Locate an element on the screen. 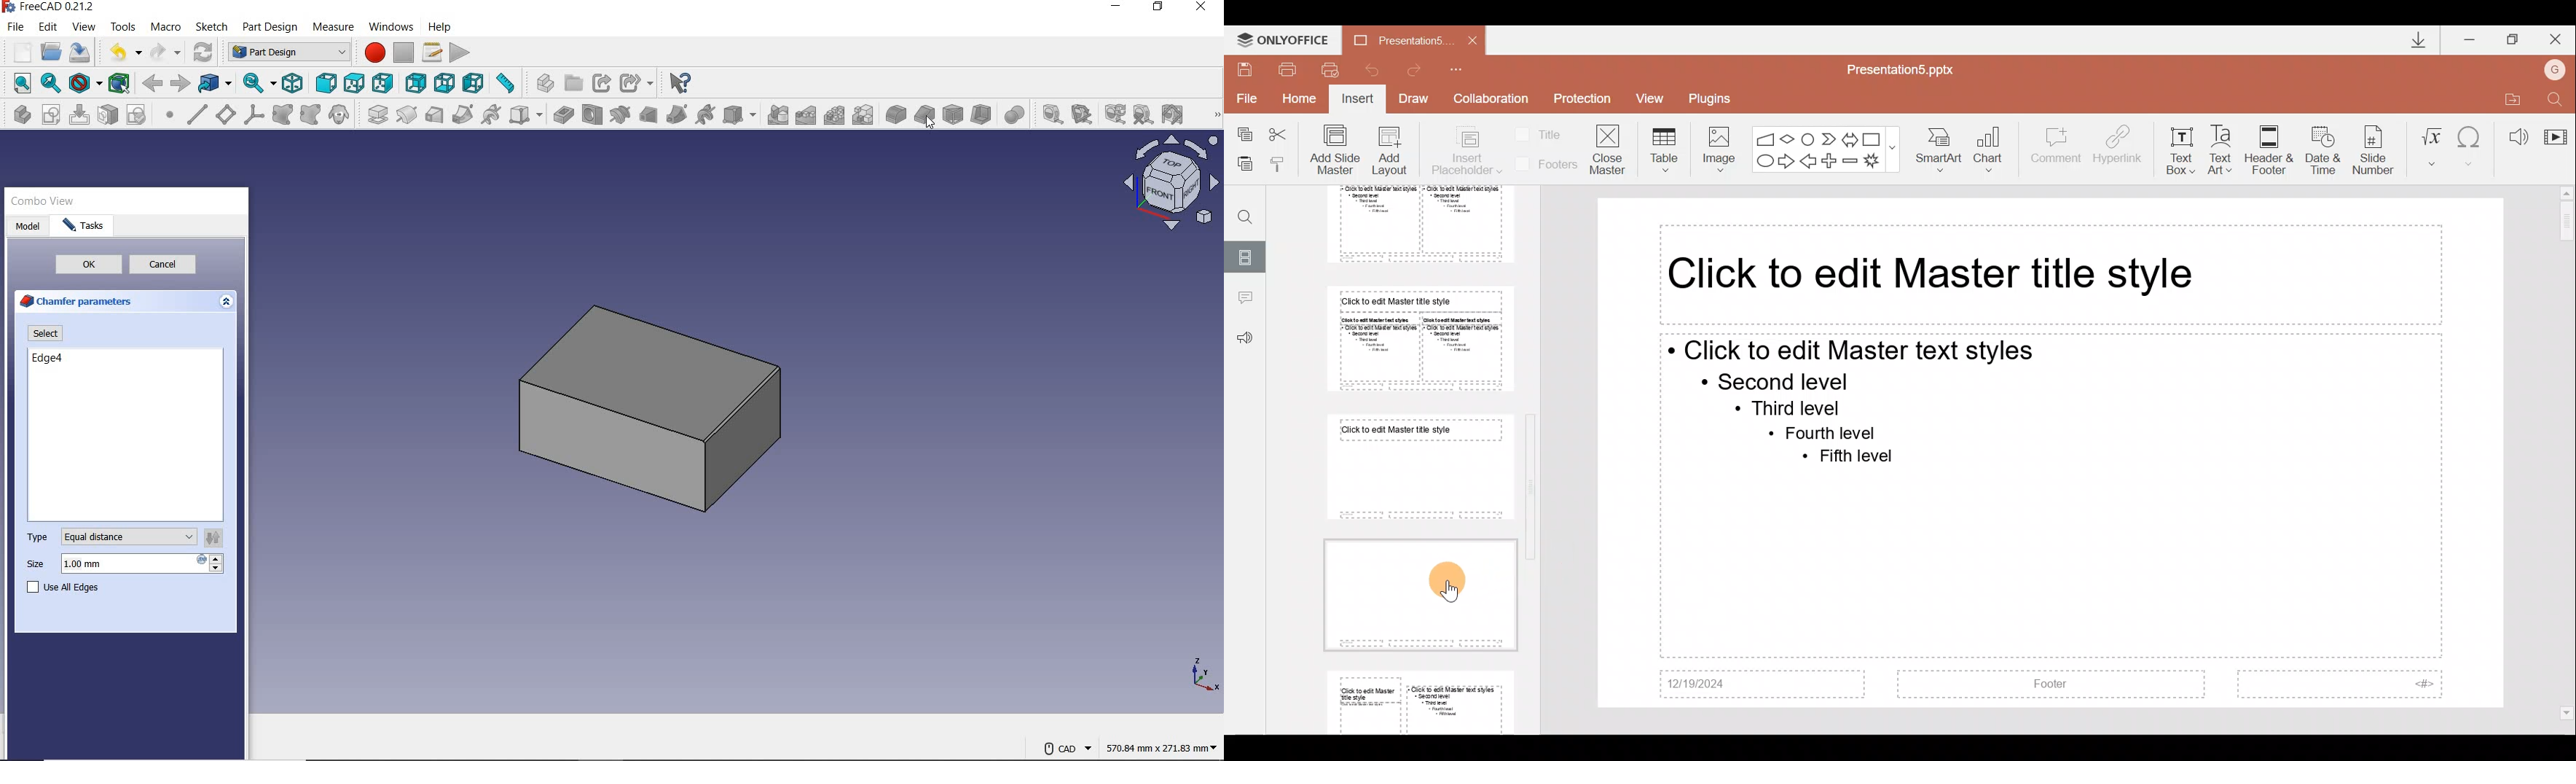  Close is located at coordinates (2558, 37).